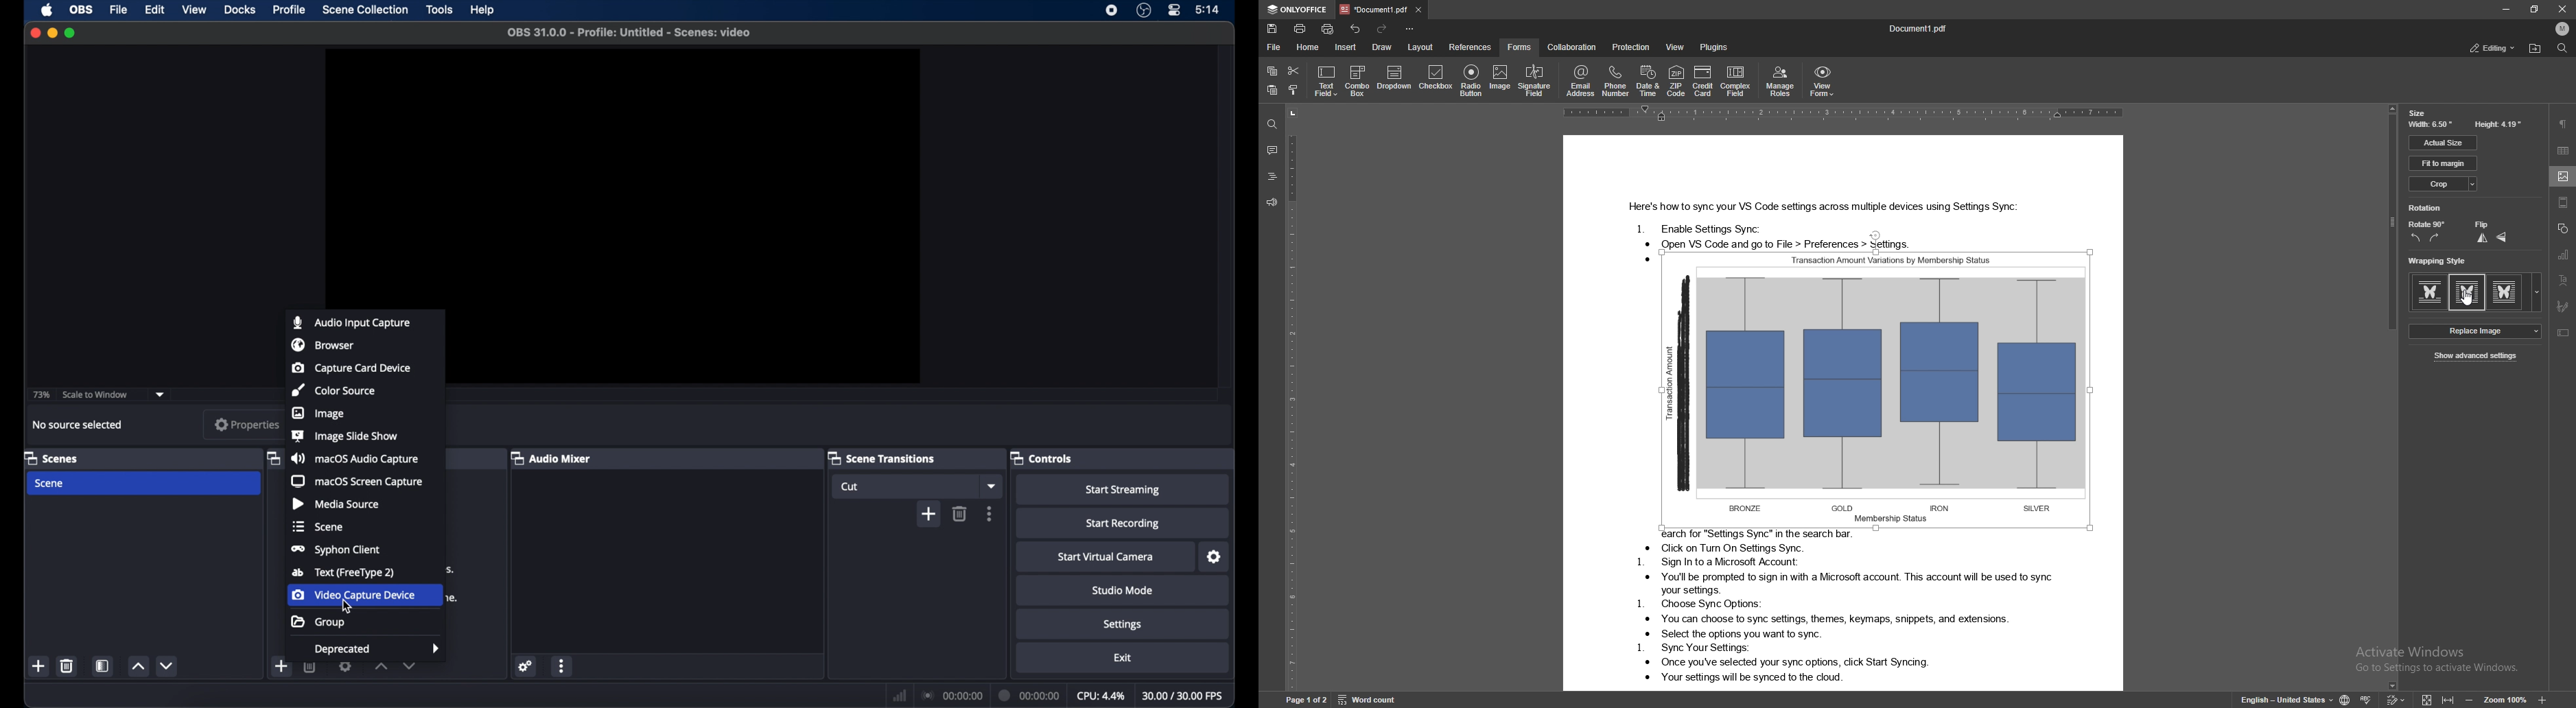 This screenshot has height=728, width=2576. What do you see at coordinates (1373, 10) in the screenshot?
I see `tab` at bounding box center [1373, 10].